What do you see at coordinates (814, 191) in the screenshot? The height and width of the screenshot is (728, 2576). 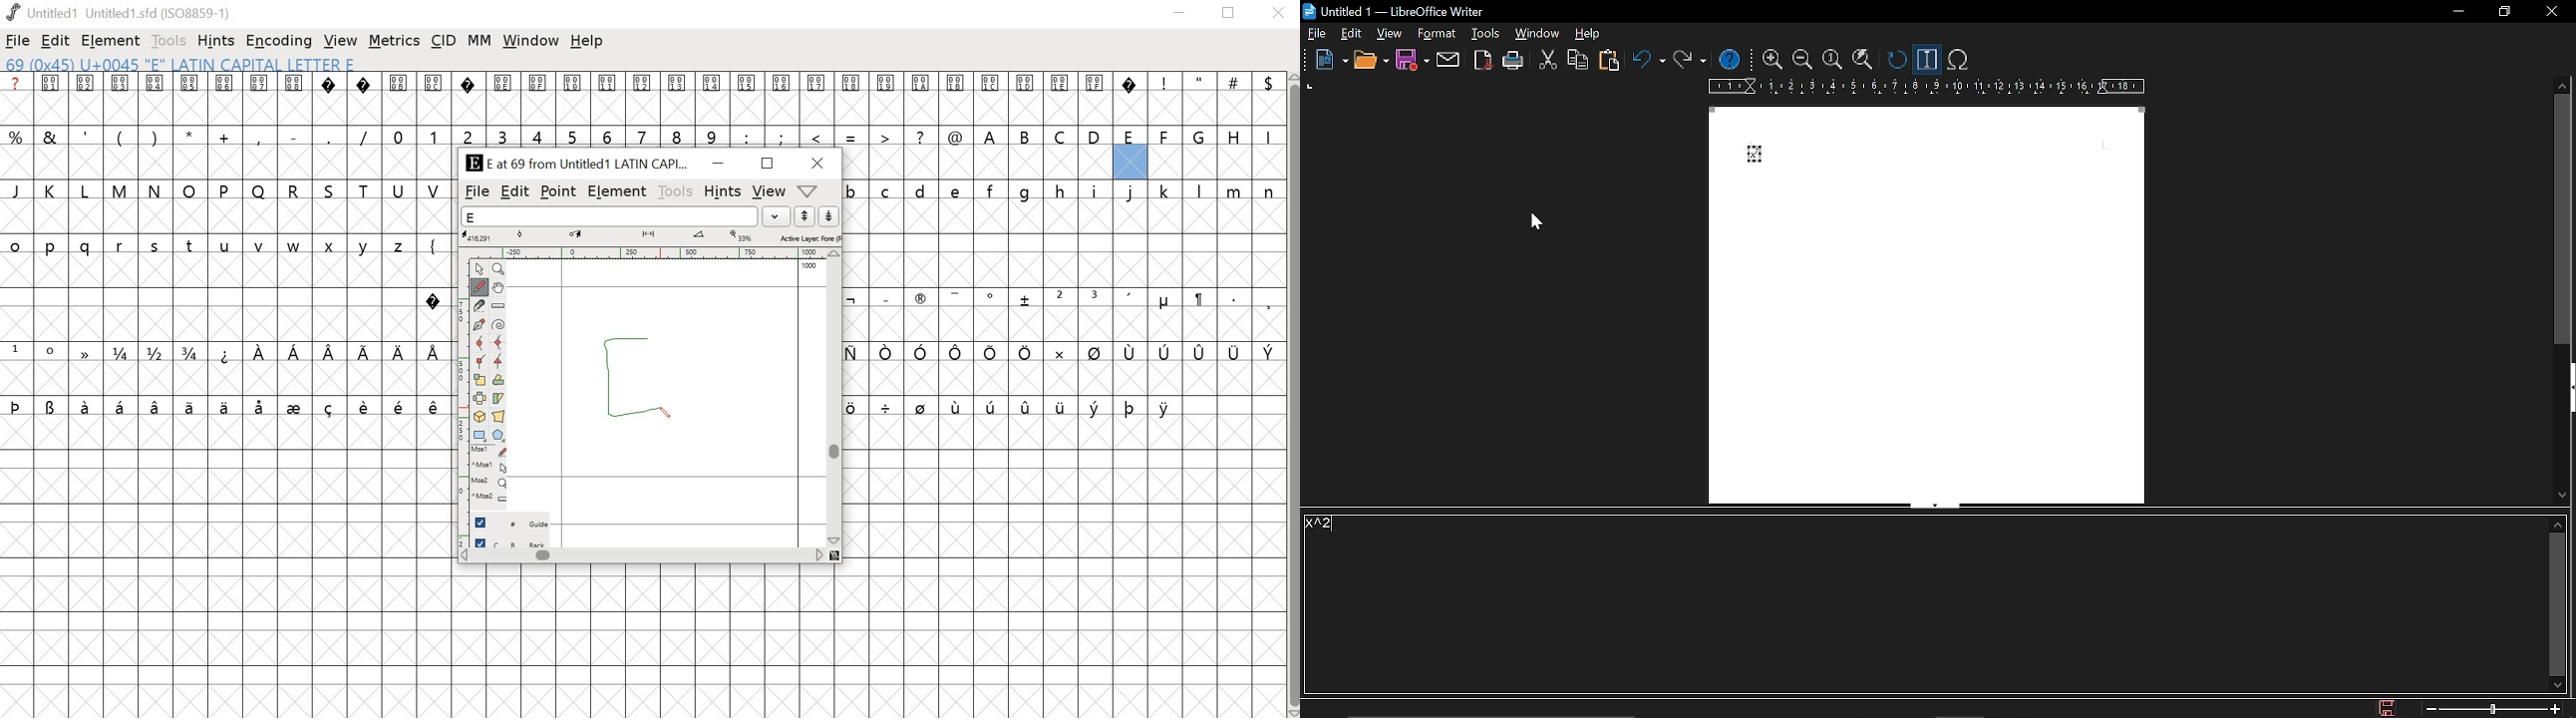 I see `dropdown menu` at bounding box center [814, 191].